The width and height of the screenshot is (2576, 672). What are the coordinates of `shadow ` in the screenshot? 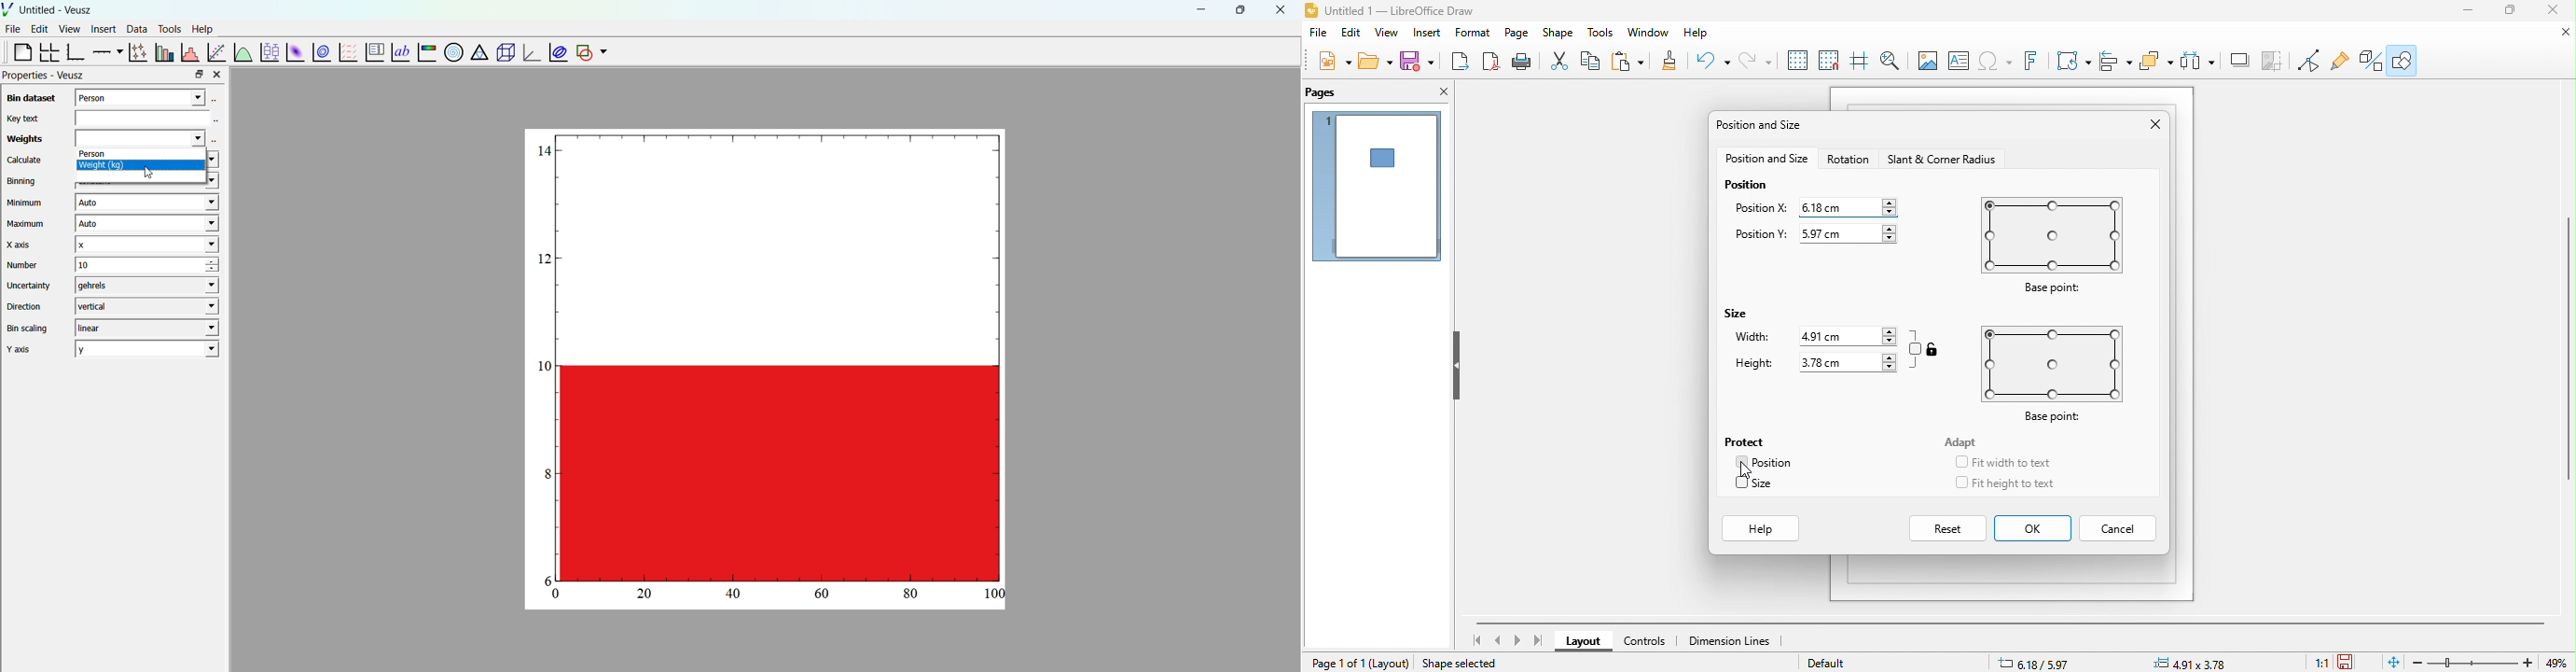 It's located at (2197, 62).